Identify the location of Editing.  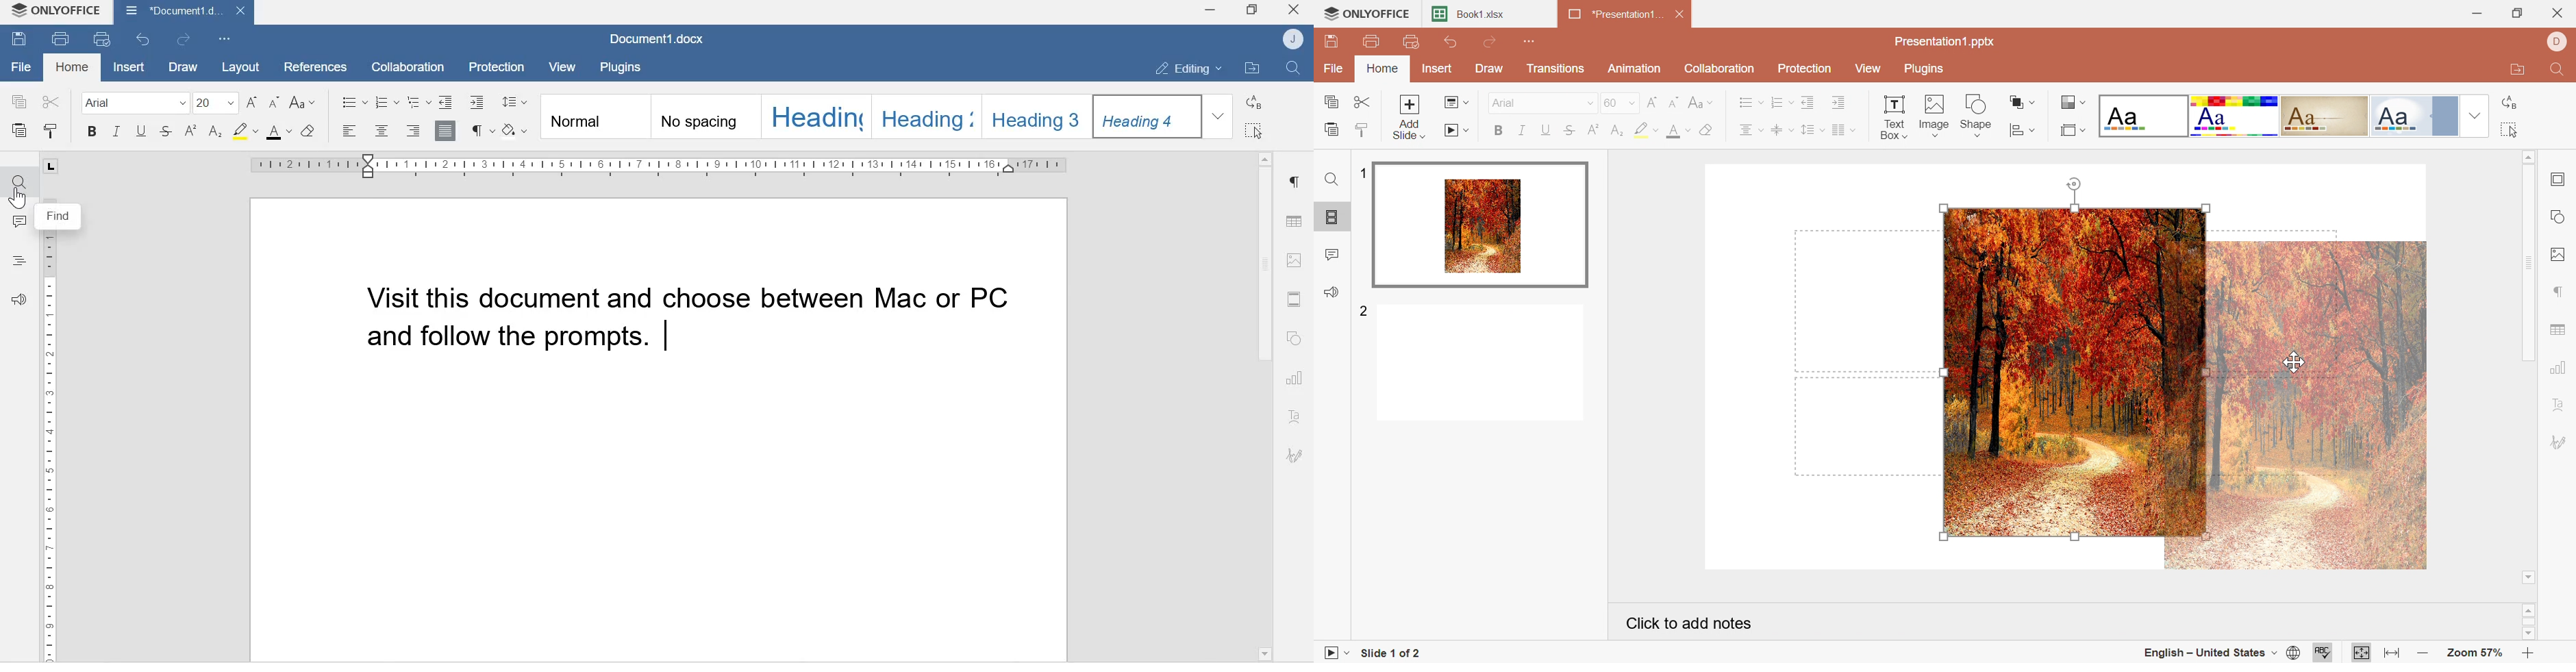
(1181, 68).